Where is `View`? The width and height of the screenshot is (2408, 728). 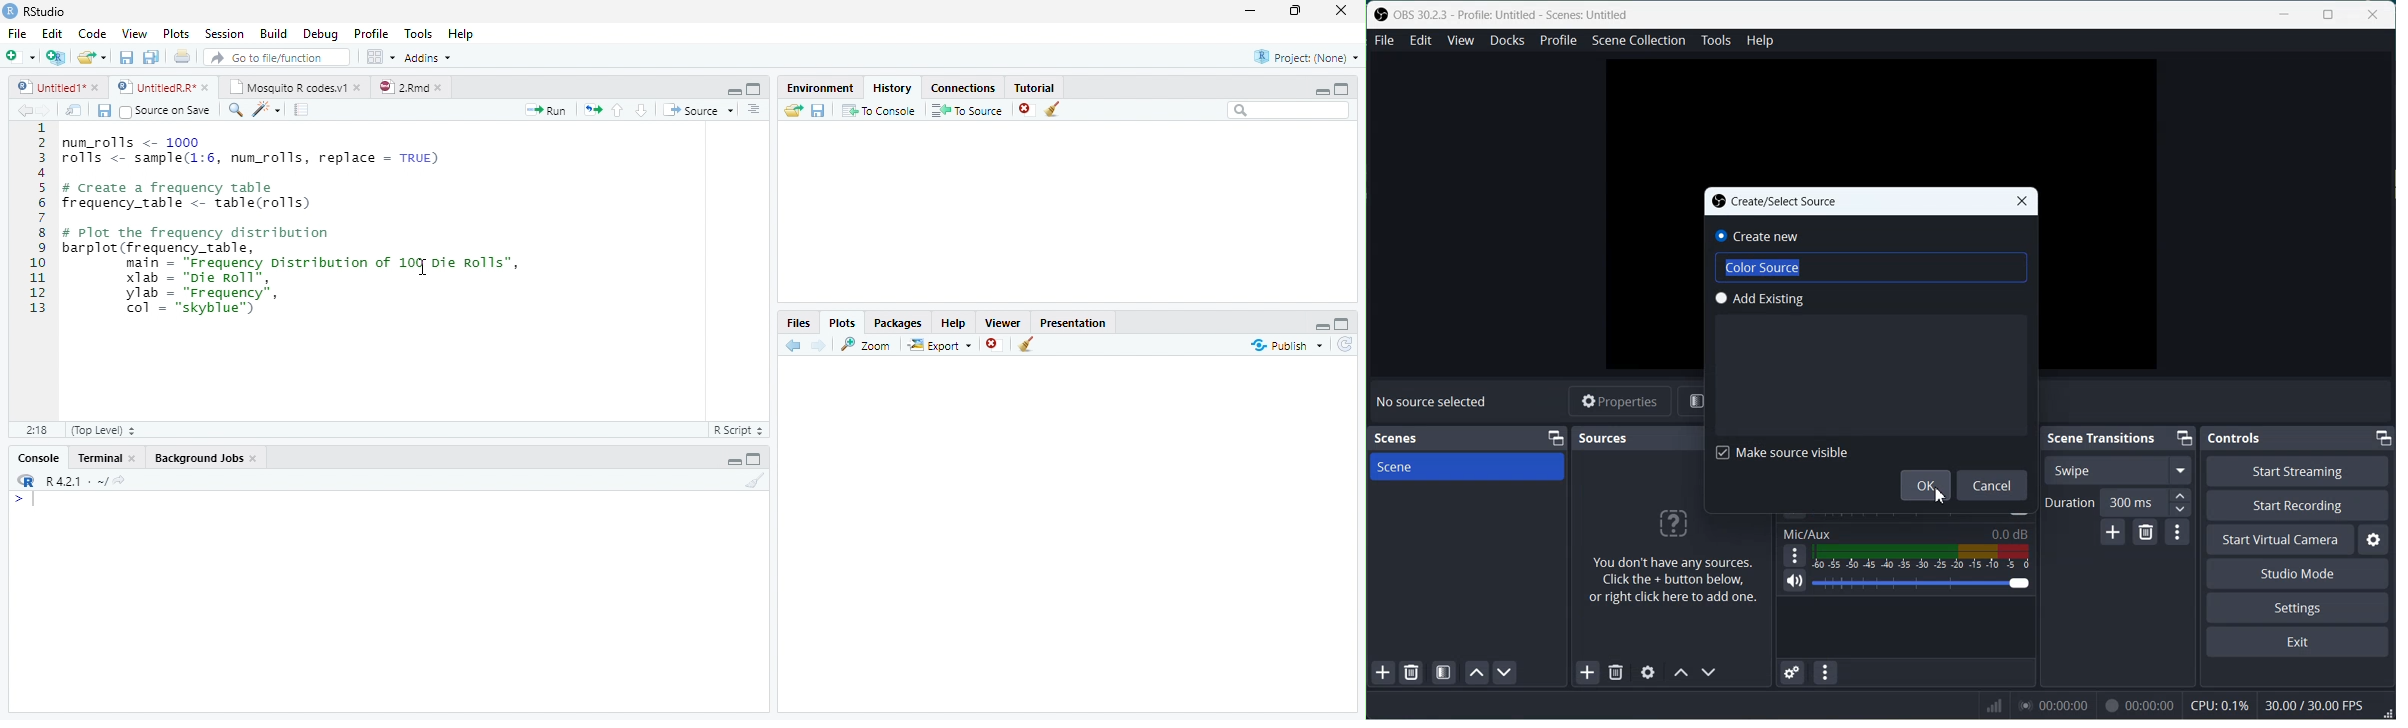 View is located at coordinates (1461, 39).